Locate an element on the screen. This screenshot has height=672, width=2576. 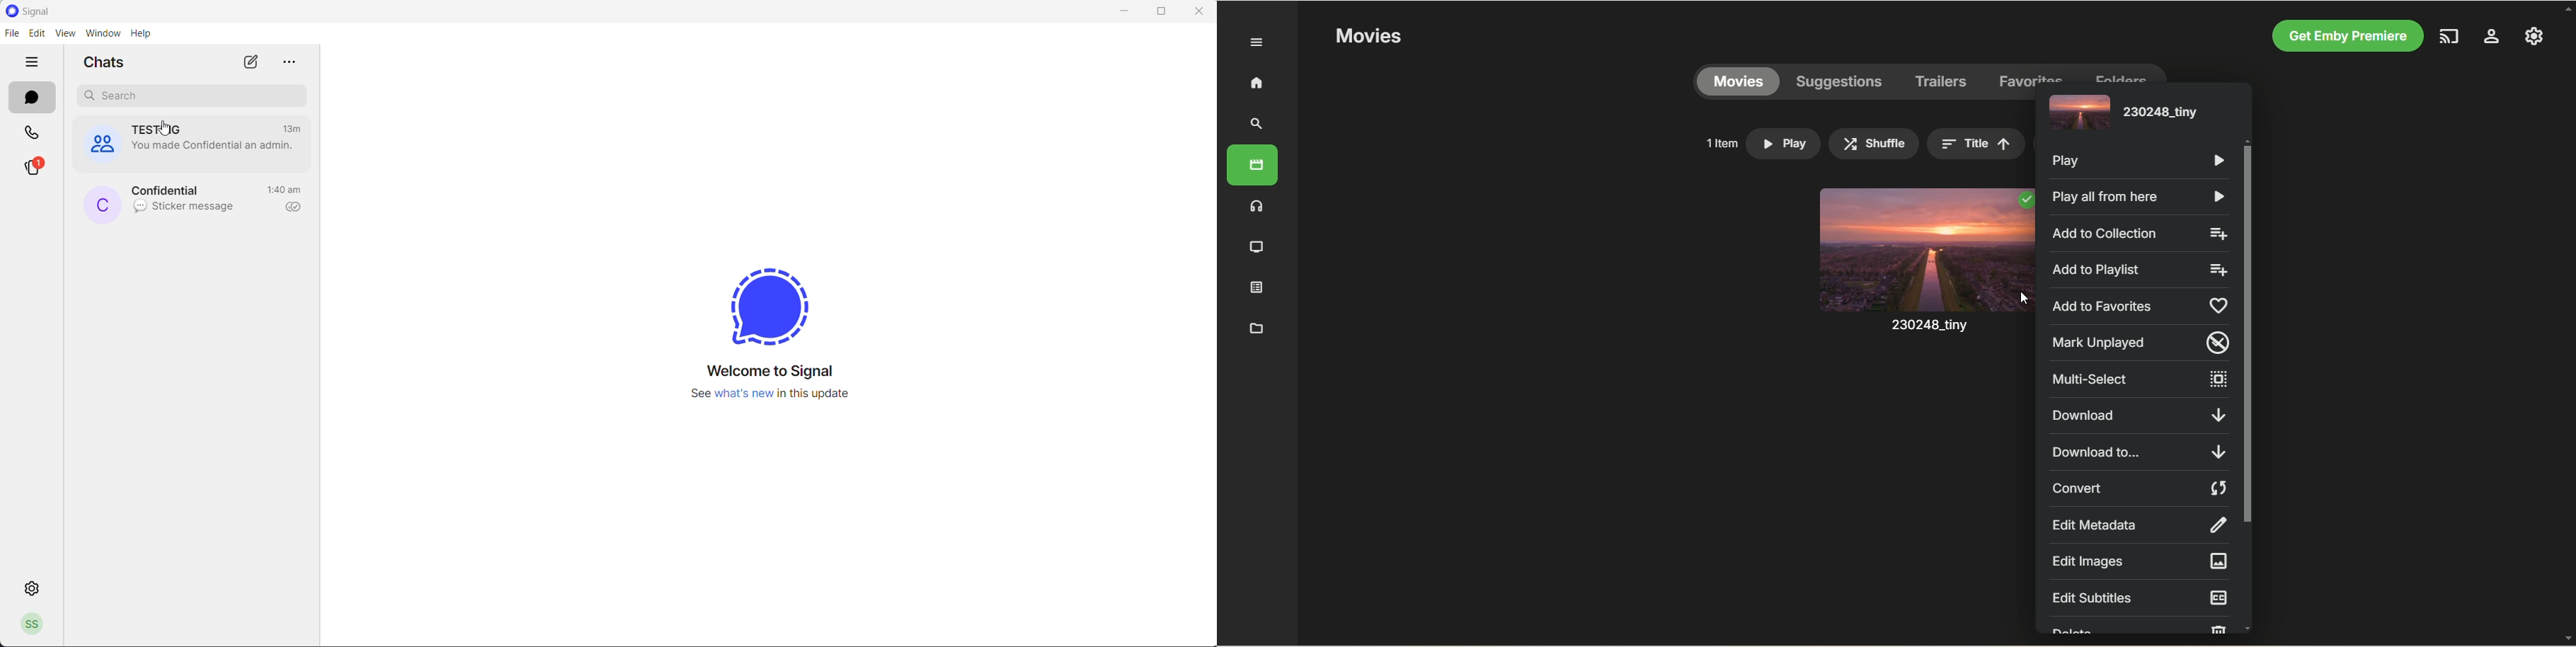
Vertical slide bar is located at coordinates (2248, 384).